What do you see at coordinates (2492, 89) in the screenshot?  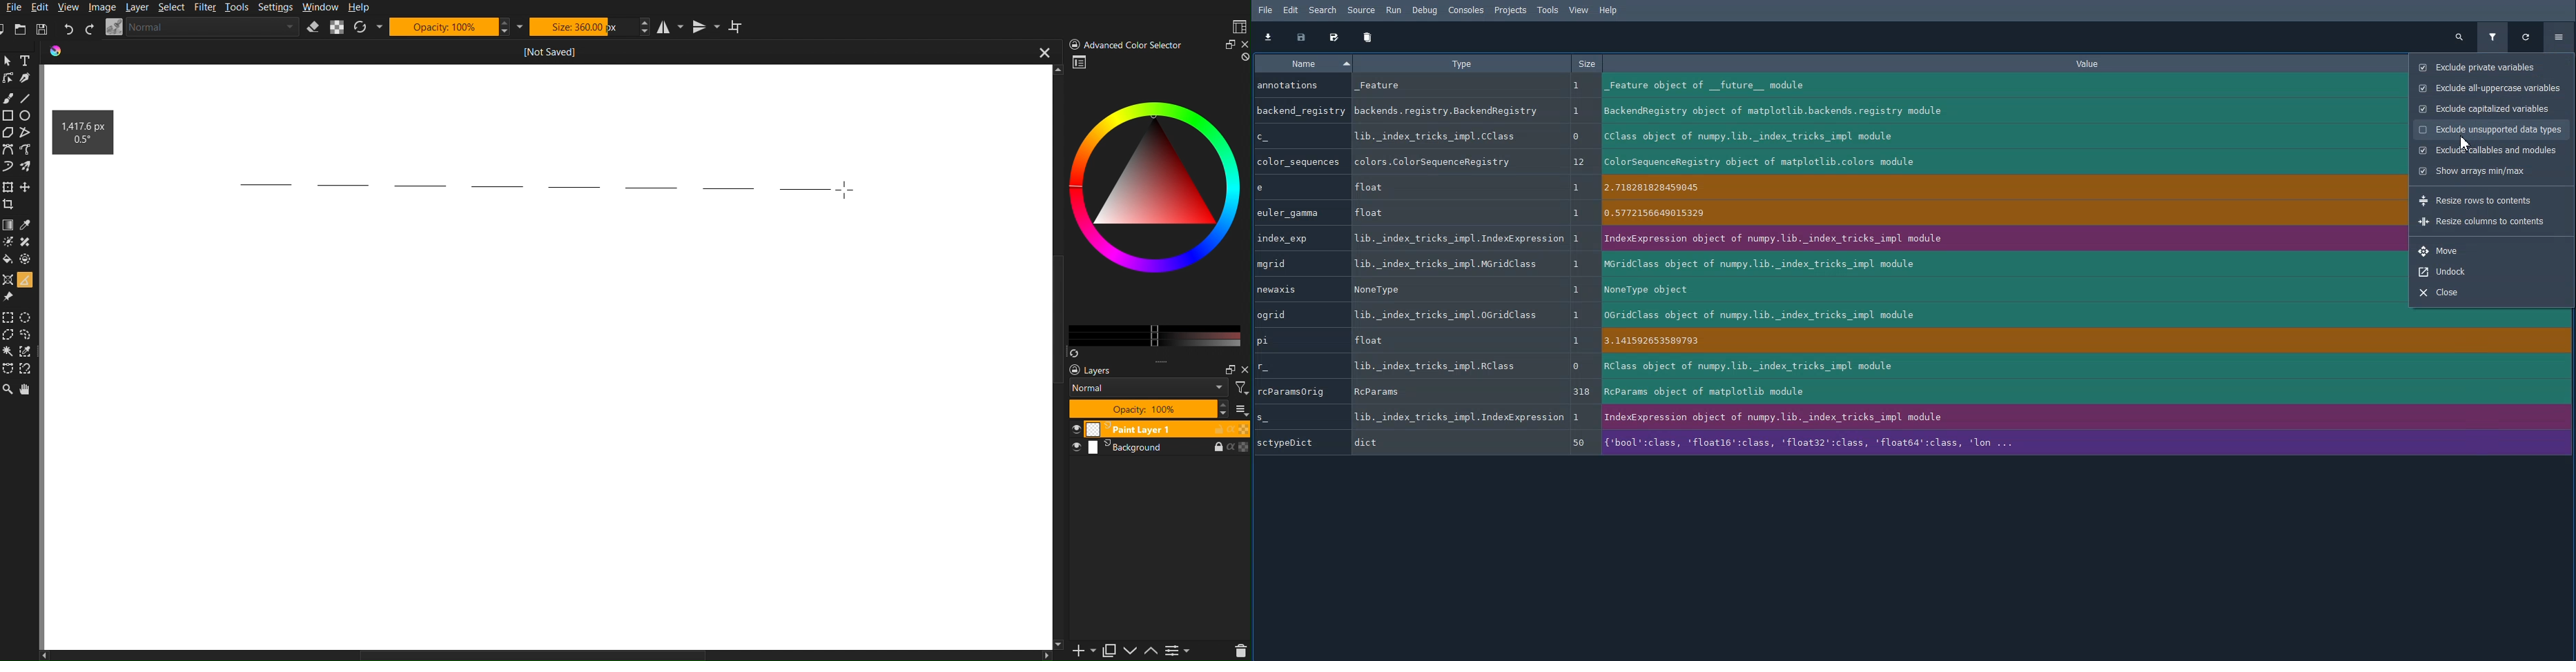 I see `Exclude all uppercase variable` at bounding box center [2492, 89].